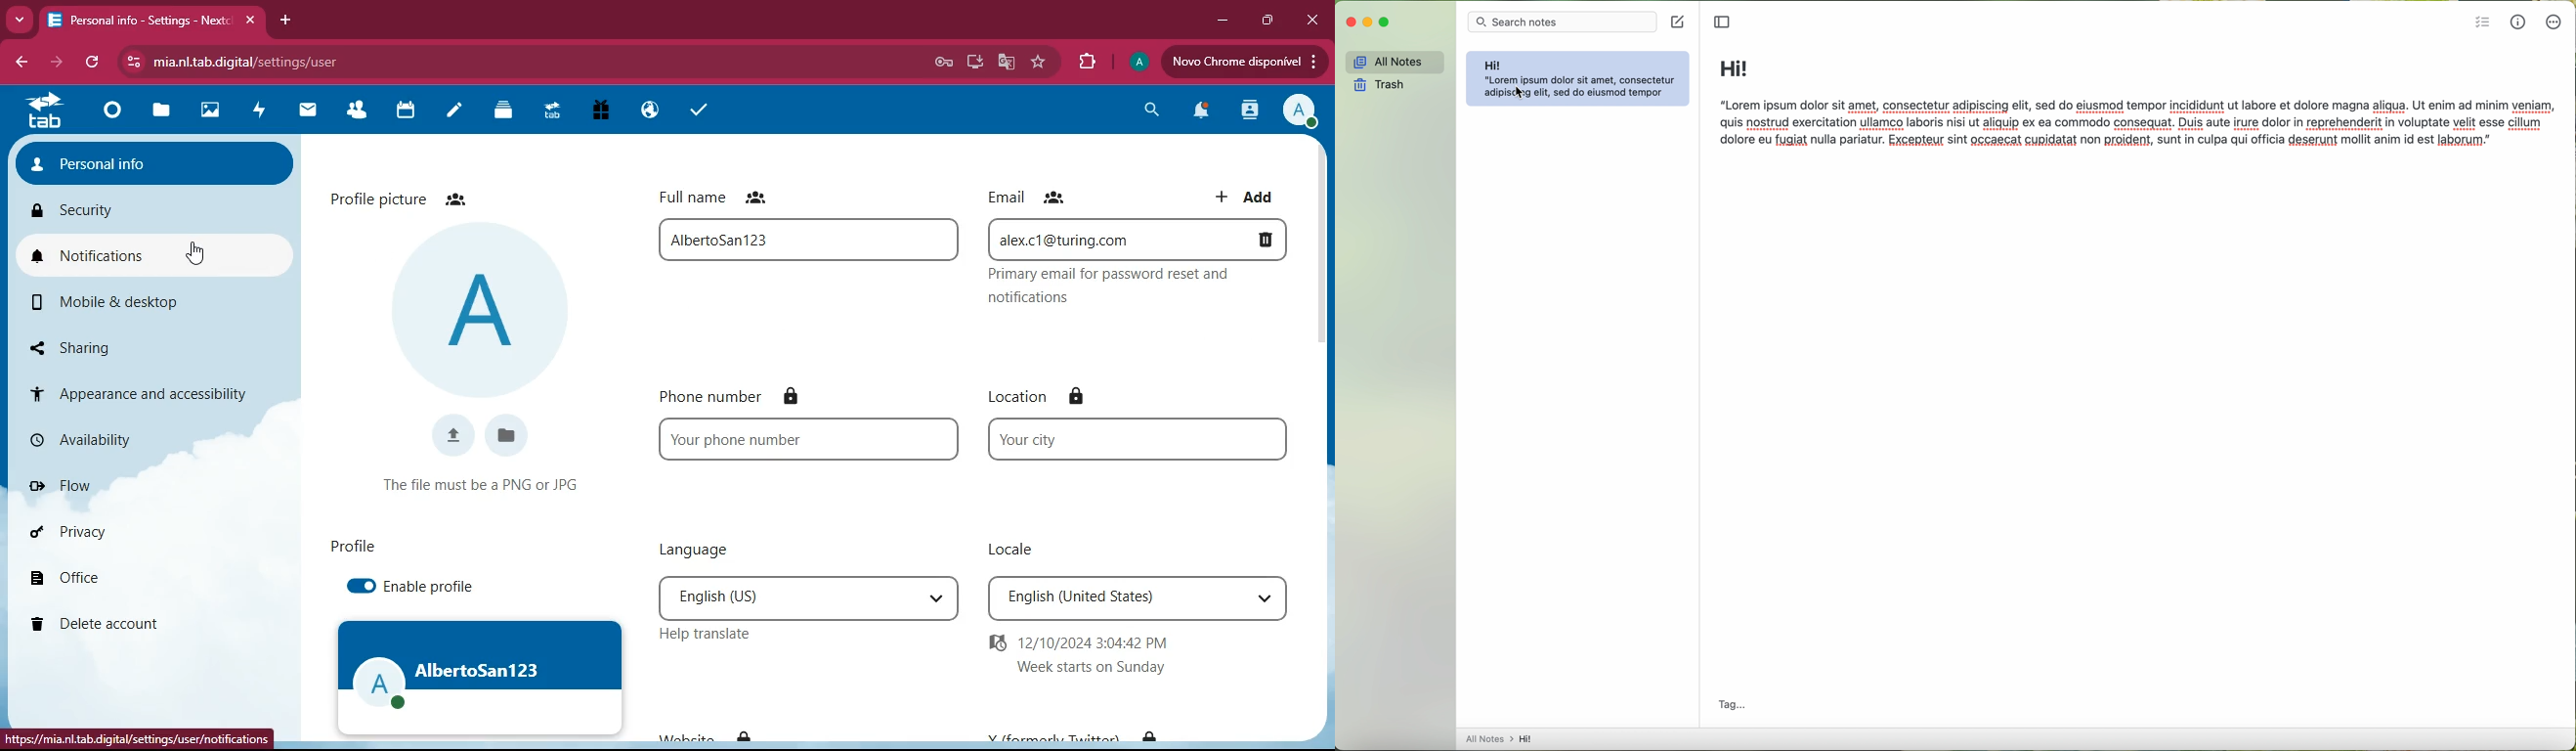 The width and height of the screenshot is (2576, 756). I want to click on mail, so click(311, 115).